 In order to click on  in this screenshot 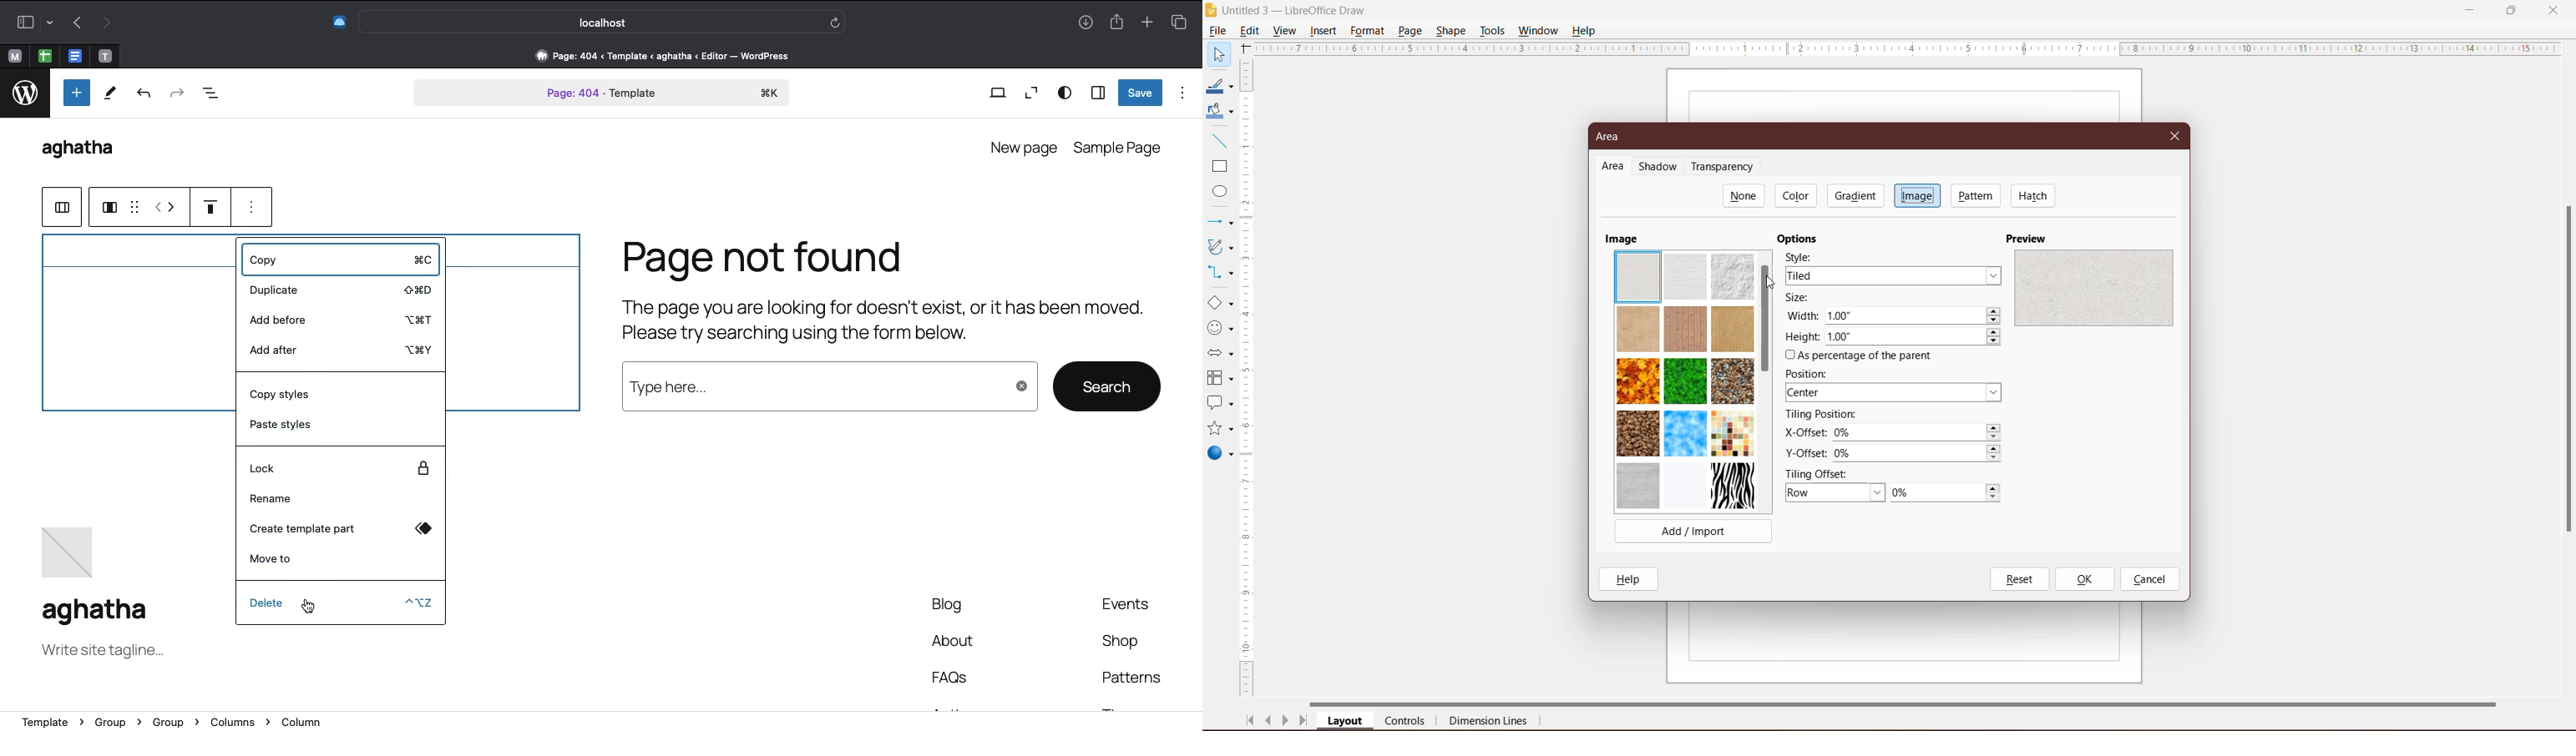, I will do `click(1683, 383)`.